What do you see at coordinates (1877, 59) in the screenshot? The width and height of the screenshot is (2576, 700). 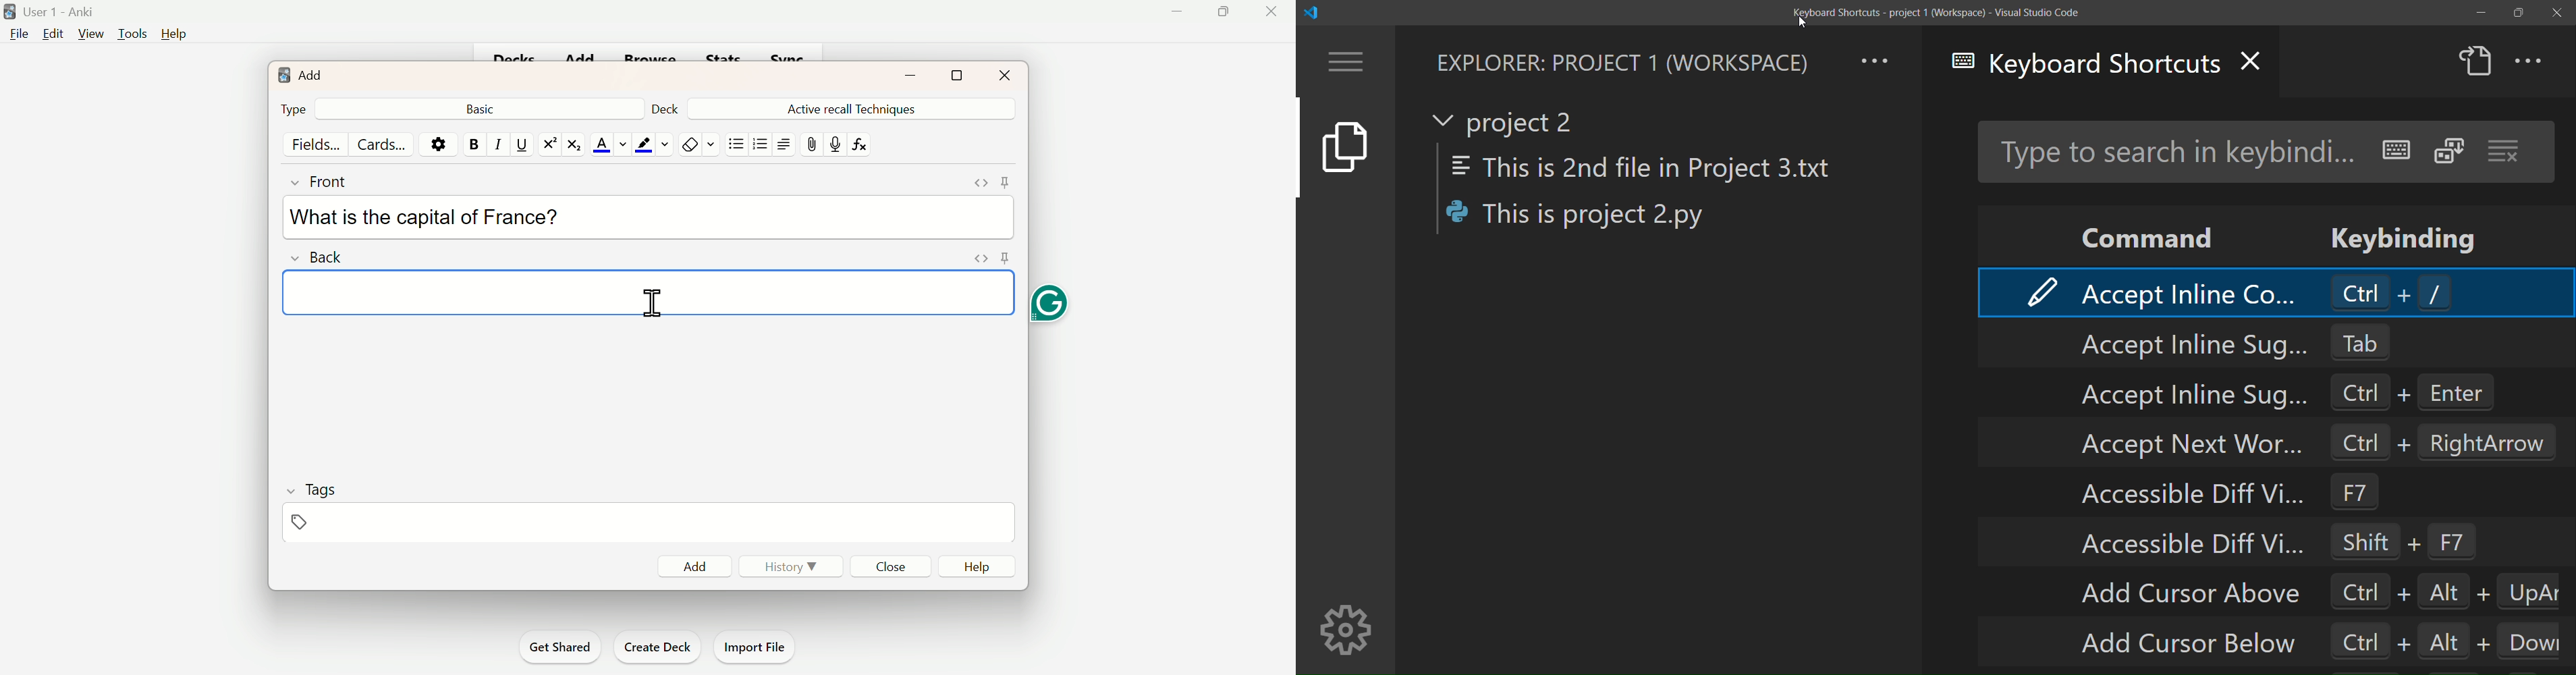 I see `view and more actions` at bounding box center [1877, 59].